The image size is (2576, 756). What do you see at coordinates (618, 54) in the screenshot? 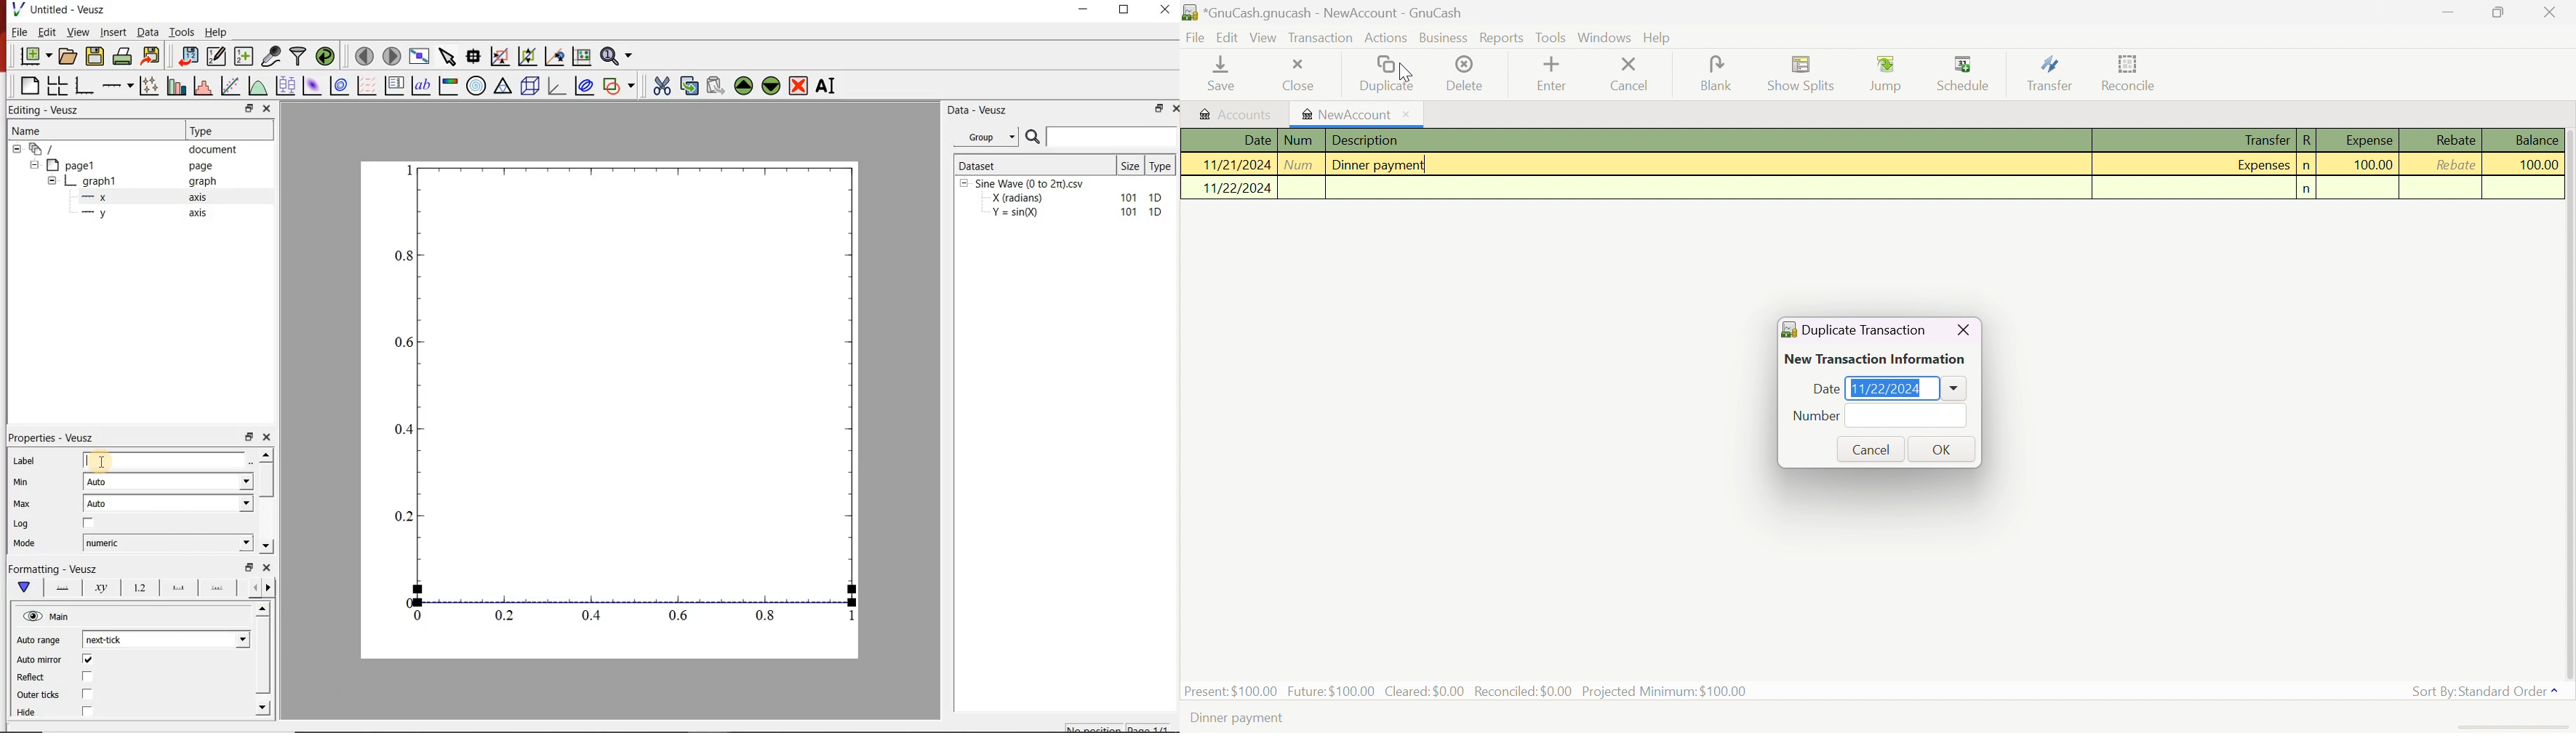
I see `zoom functions menu` at bounding box center [618, 54].